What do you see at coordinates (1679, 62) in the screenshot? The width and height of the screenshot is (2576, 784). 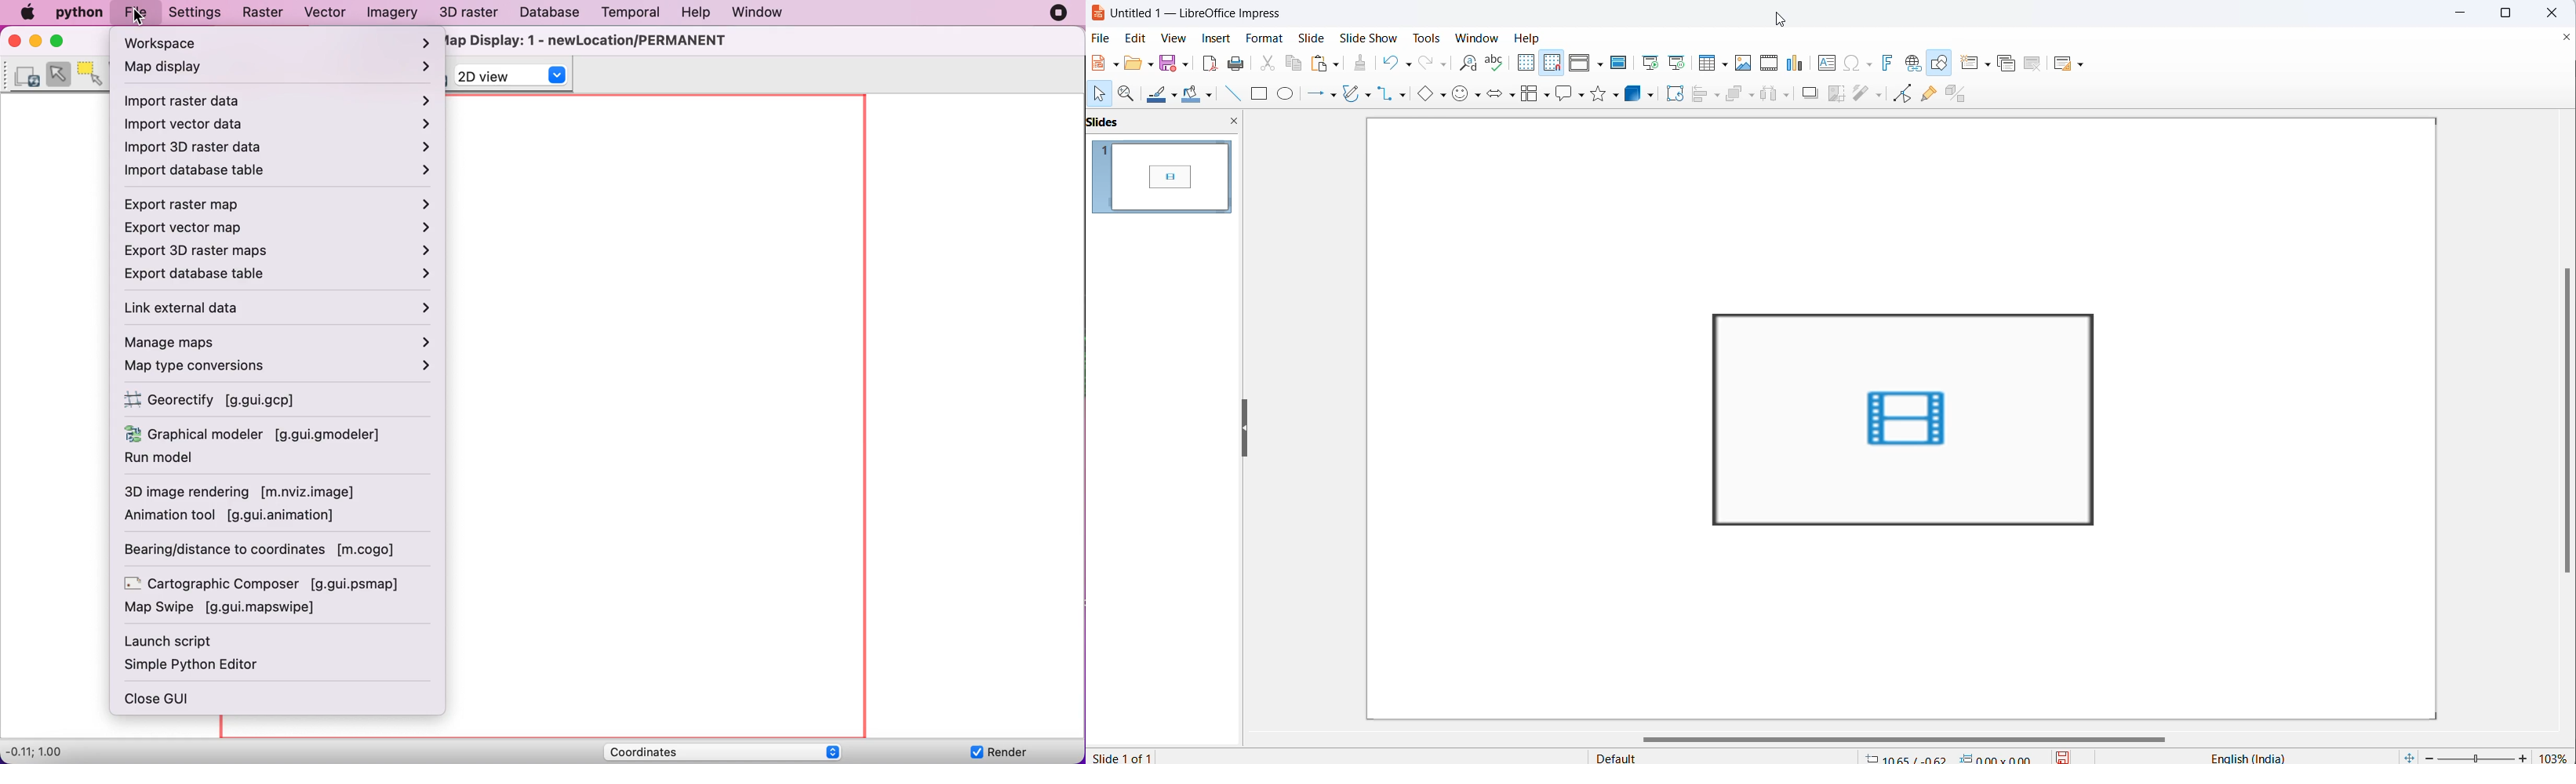 I see `start from current slide` at bounding box center [1679, 62].